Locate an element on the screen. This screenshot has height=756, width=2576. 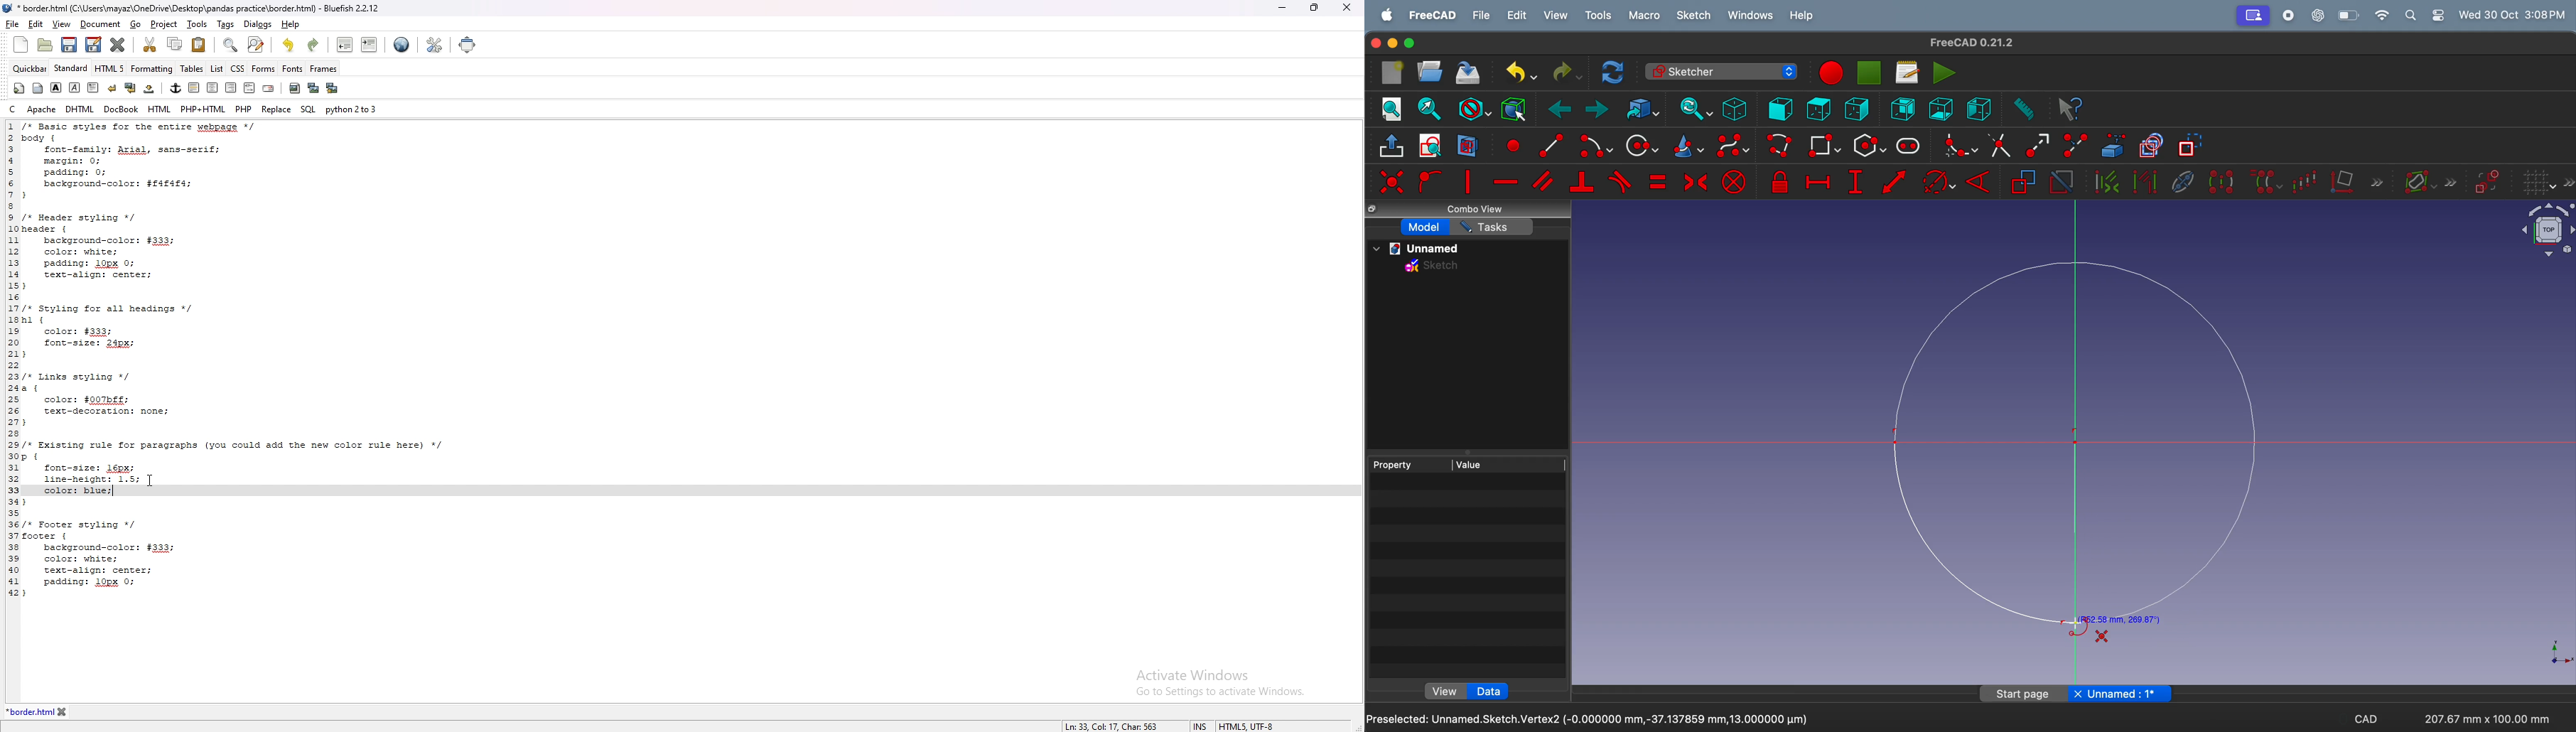
create arc is located at coordinates (1547, 144).